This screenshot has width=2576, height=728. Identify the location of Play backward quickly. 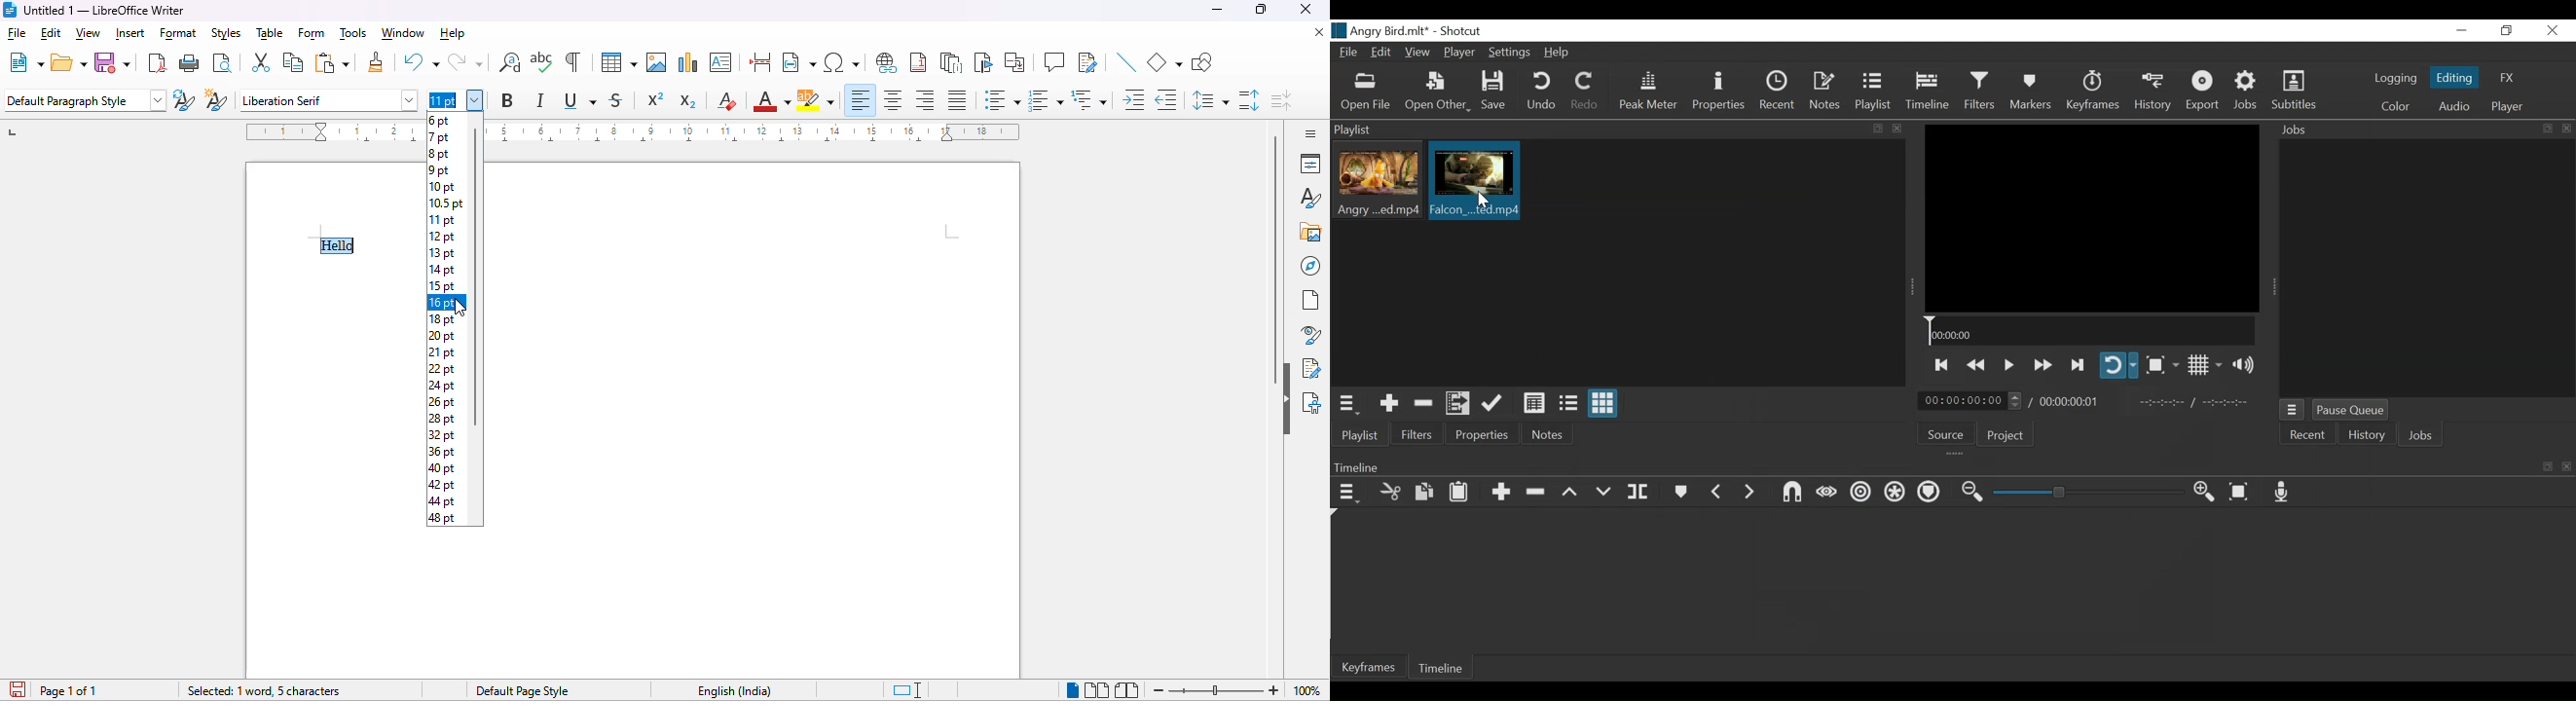
(1978, 365).